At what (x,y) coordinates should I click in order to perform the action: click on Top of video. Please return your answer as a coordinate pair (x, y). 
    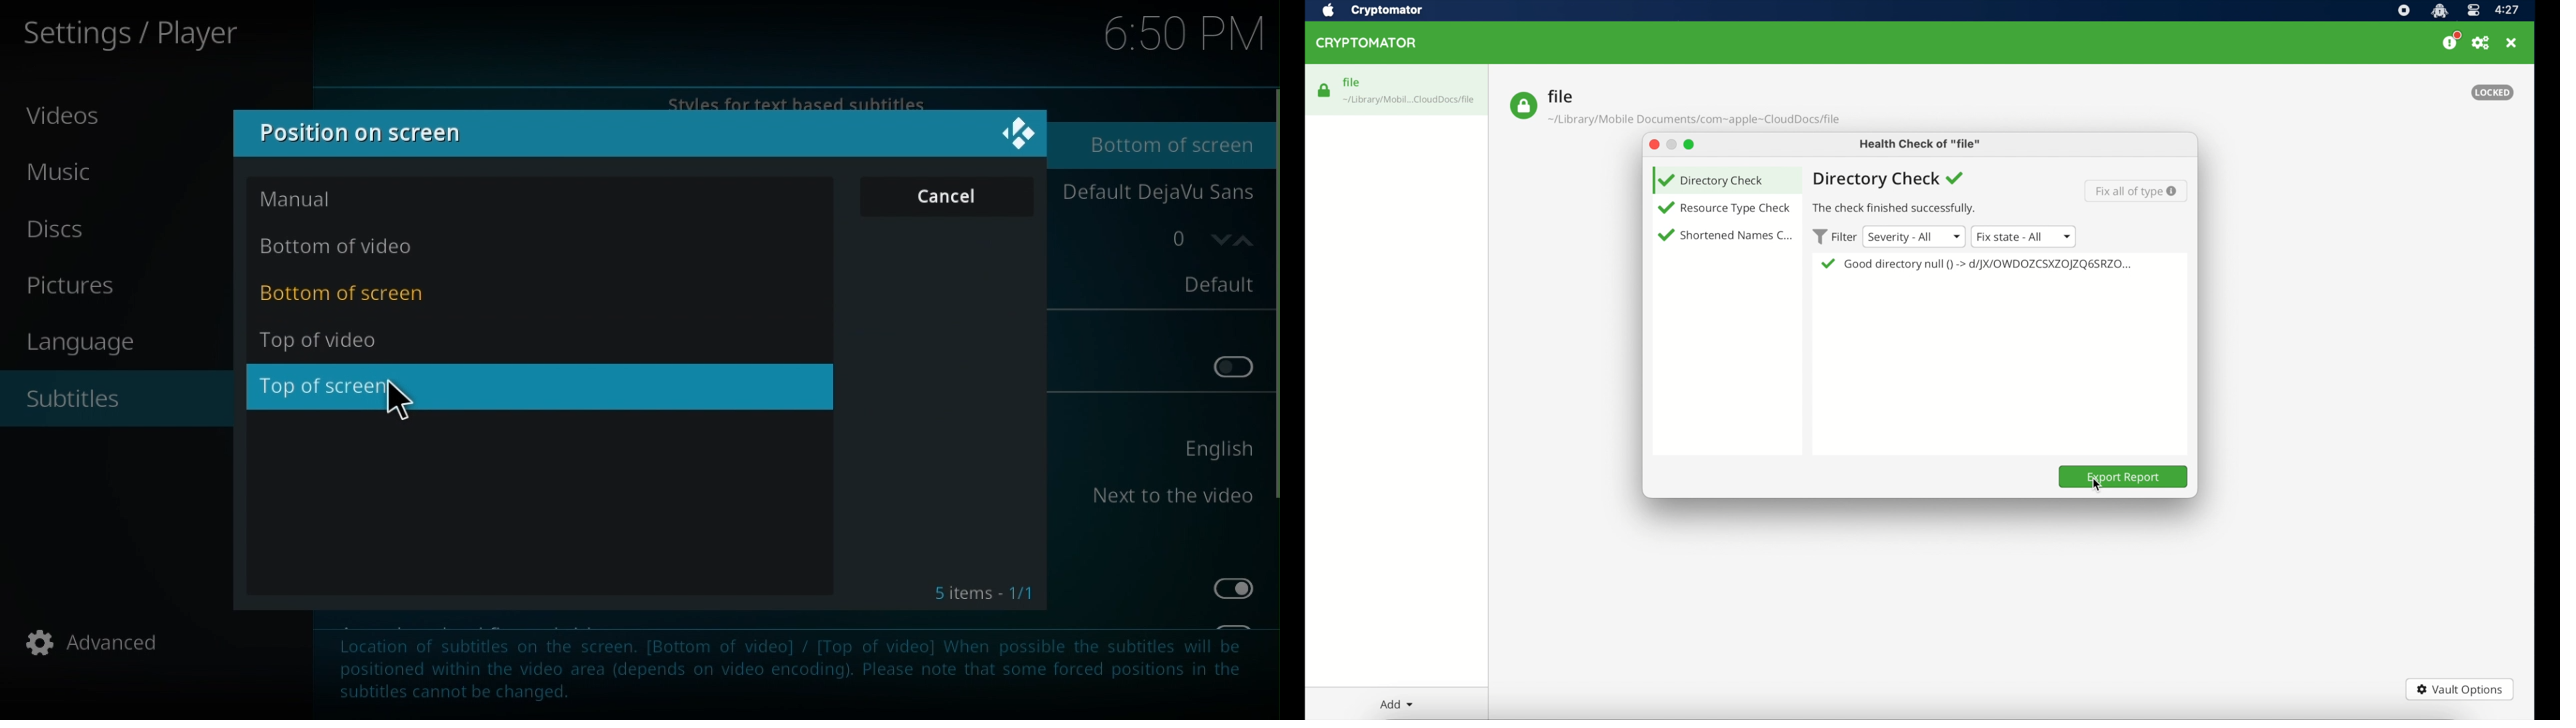
    Looking at the image, I should click on (338, 340).